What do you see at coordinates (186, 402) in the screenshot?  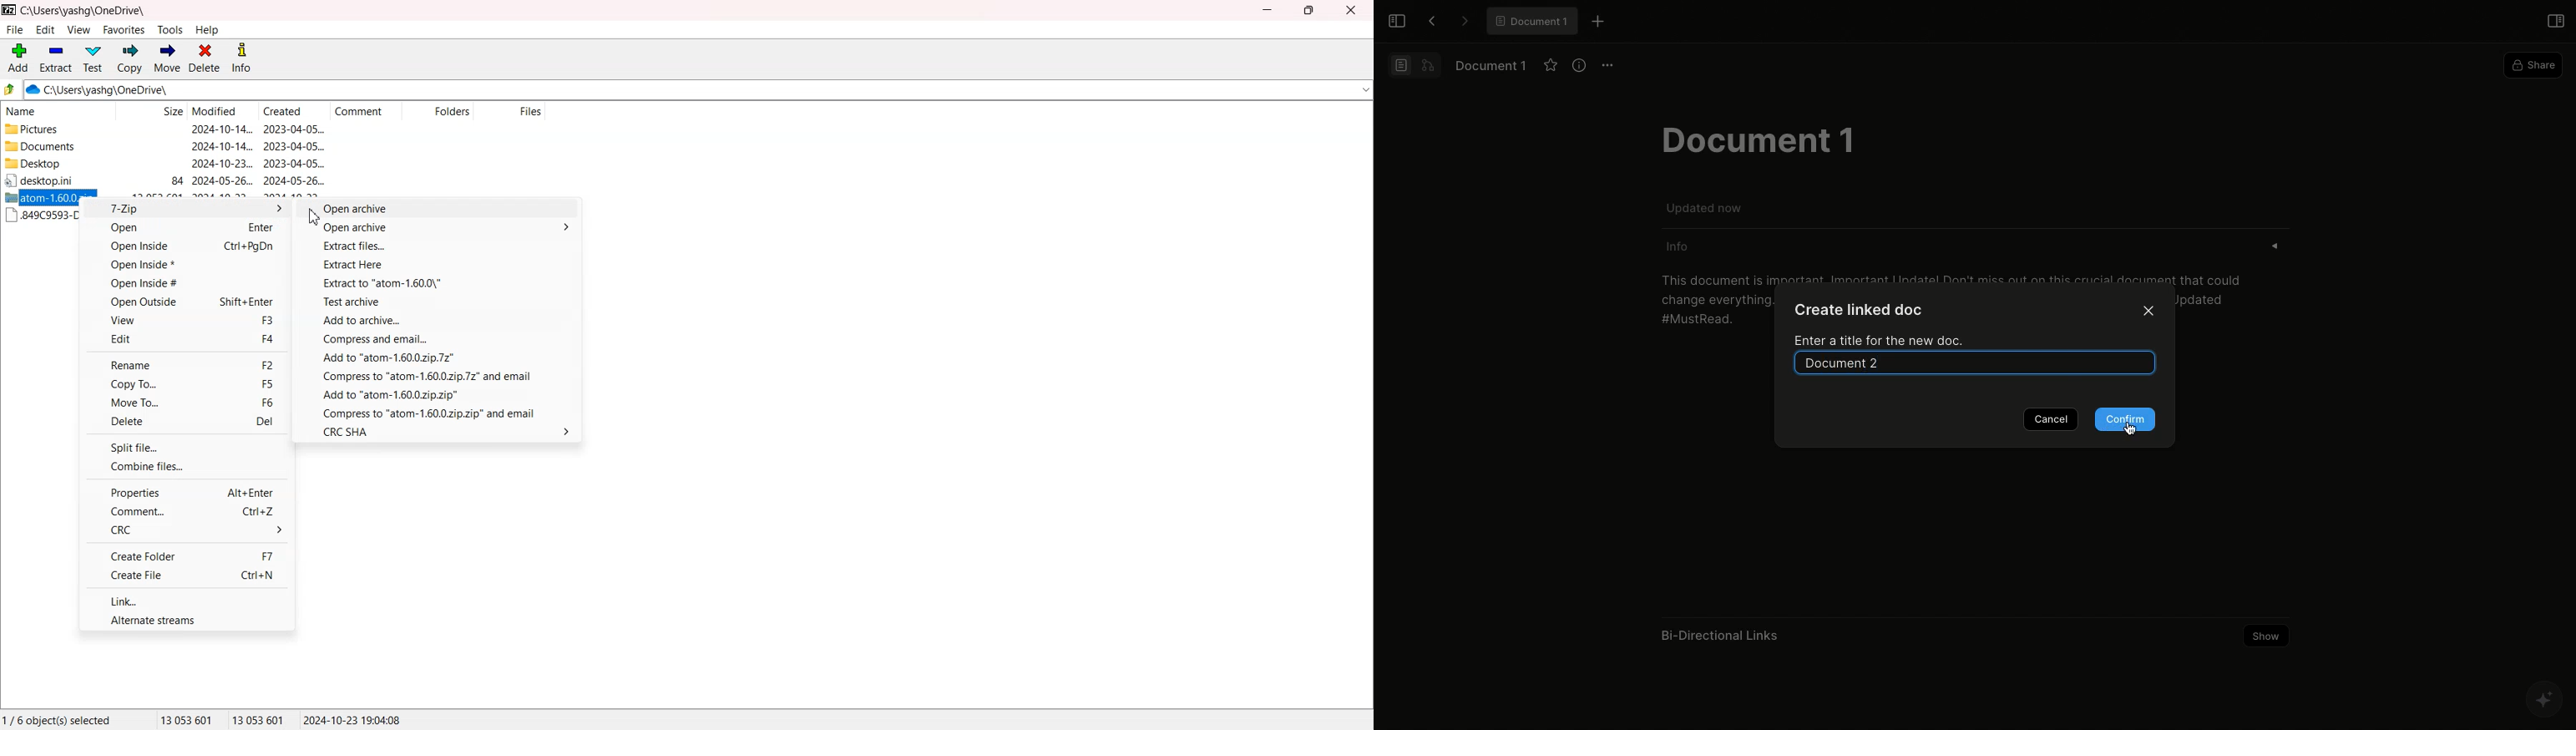 I see `Move To` at bounding box center [186, 402].